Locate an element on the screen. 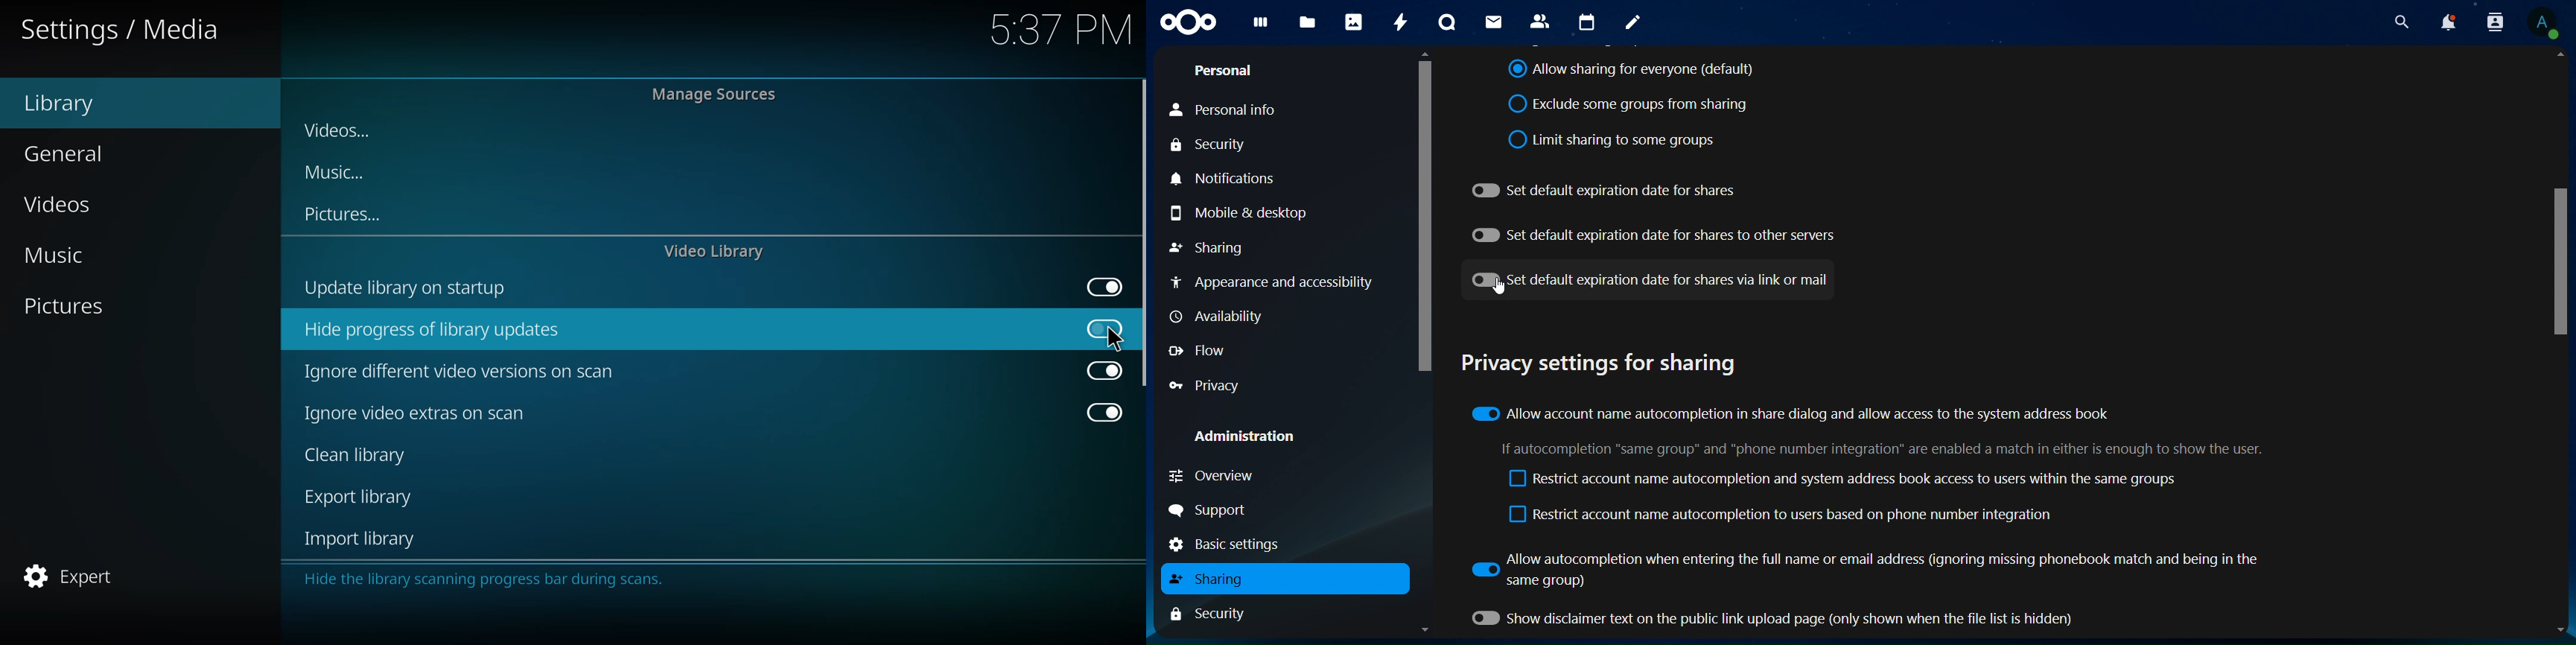 This screenshot has height=672, width=2576. restrict account name autocompletion to users based on phone number integration is located at coordinates (1784, 515).